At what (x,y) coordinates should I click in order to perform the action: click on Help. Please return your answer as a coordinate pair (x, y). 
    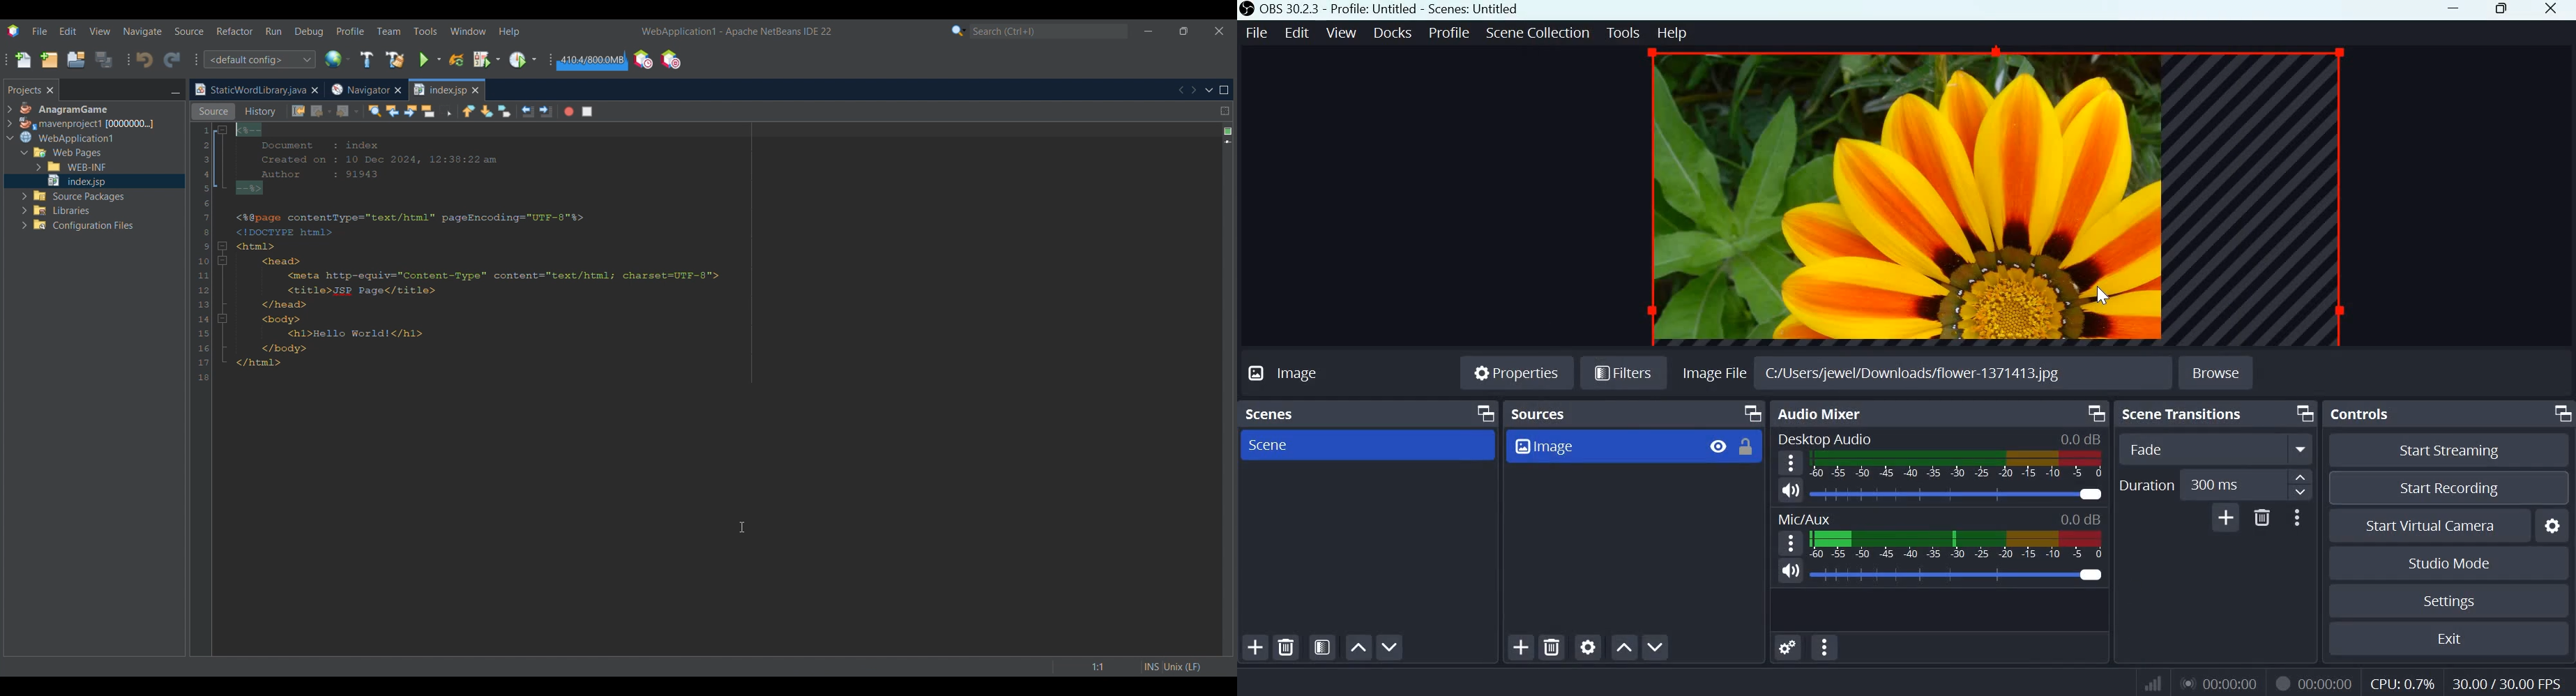
    Looking at the image, I should click on (1681, 33).